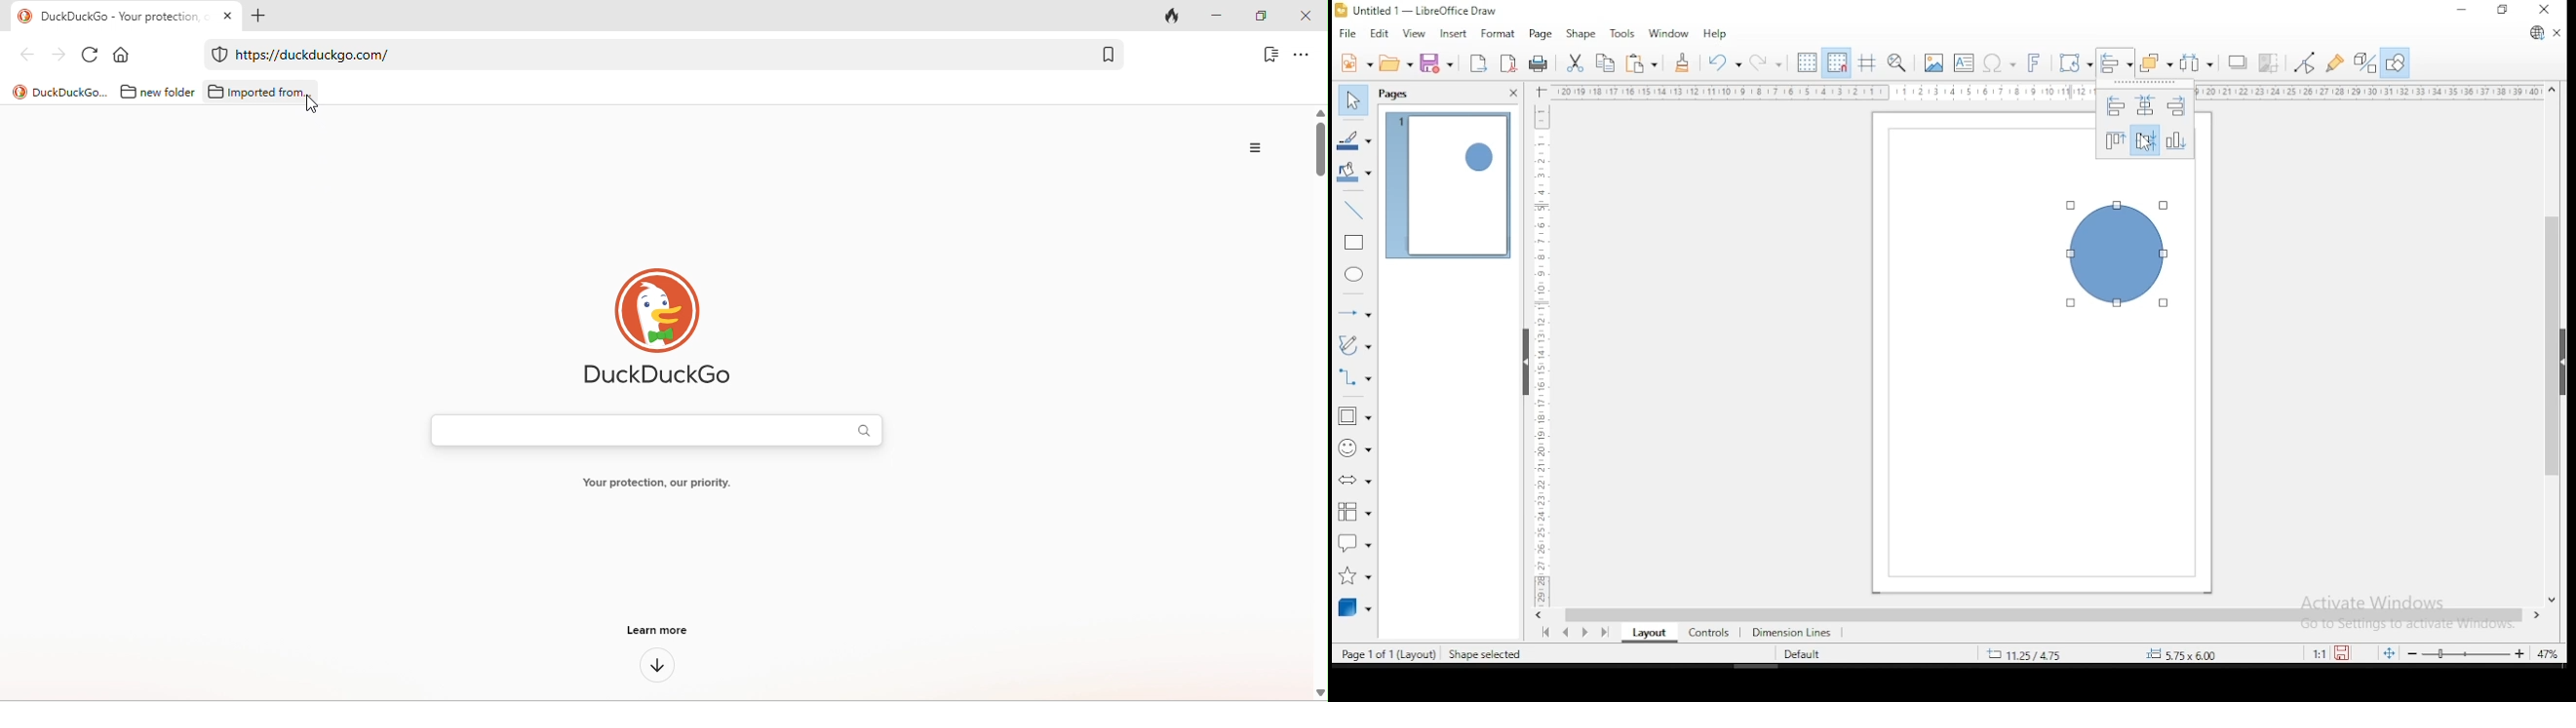 This screenshot has height=728, width=2576. Describe the element at coordinates (1379, 34) in the screenshot. I see `edit` at that location.